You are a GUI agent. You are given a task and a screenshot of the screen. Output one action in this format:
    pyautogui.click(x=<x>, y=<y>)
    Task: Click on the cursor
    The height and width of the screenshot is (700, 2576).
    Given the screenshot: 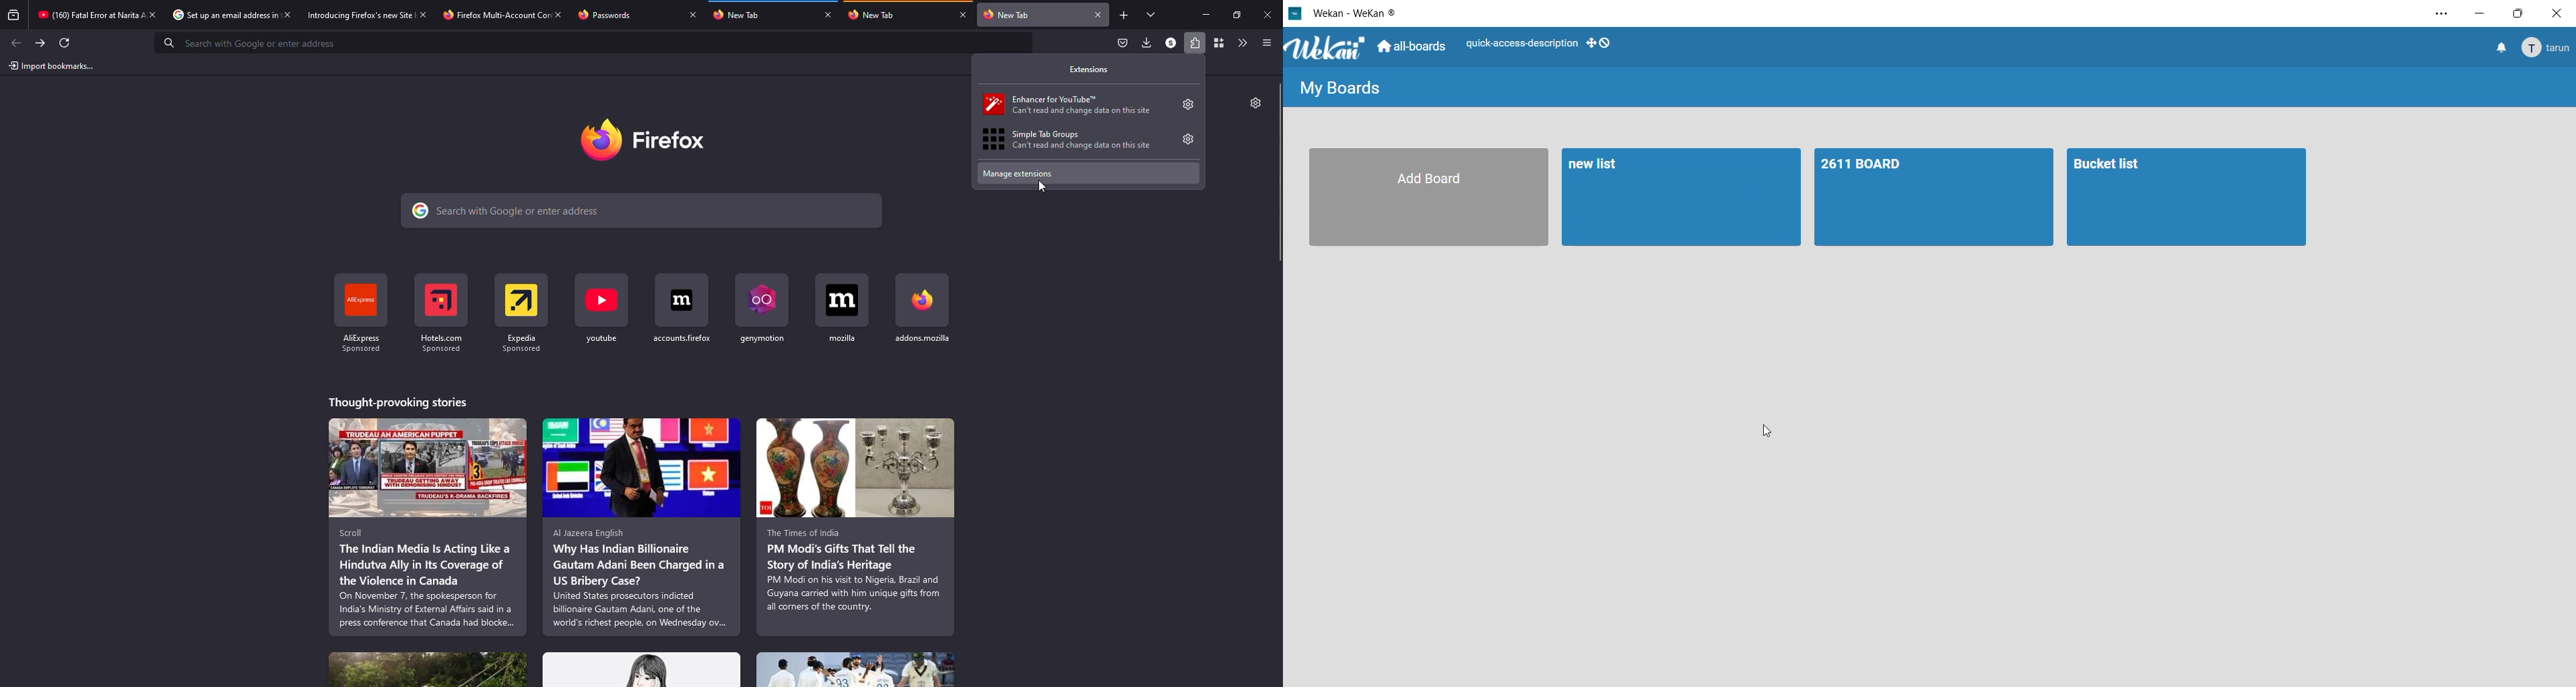 What is the action you would take?
    pyautogui.click(x=1770, y=430)
    